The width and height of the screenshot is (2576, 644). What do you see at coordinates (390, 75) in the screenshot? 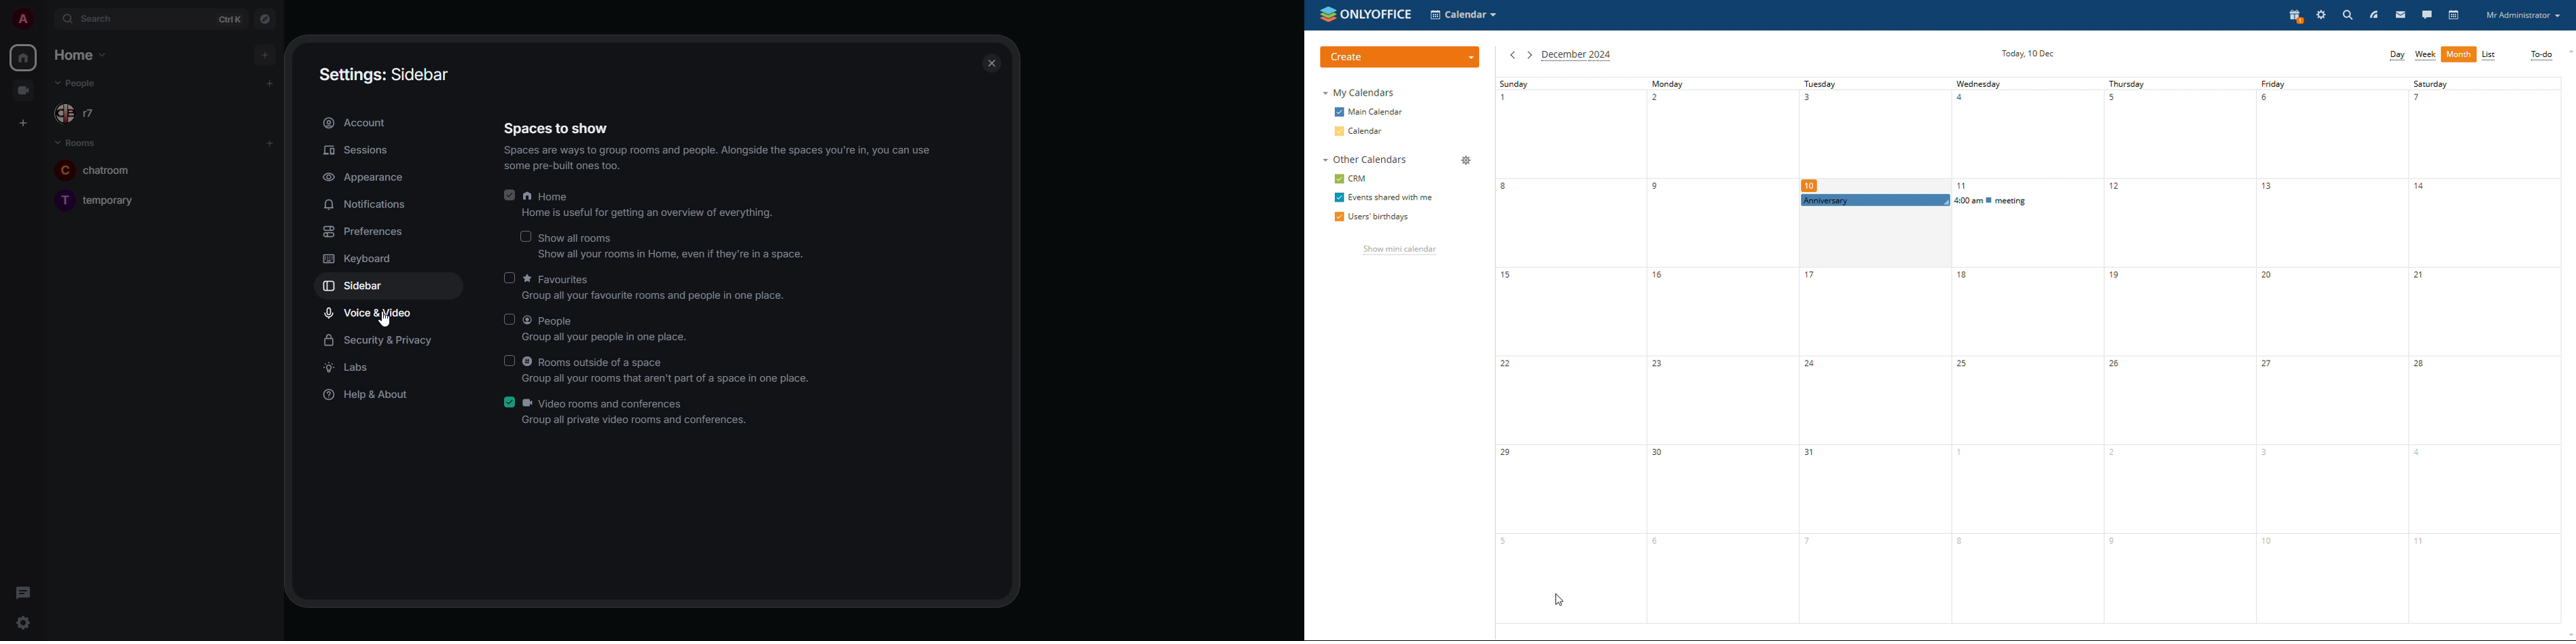
I see `settings sidebar` at bounding box center [390, 75].